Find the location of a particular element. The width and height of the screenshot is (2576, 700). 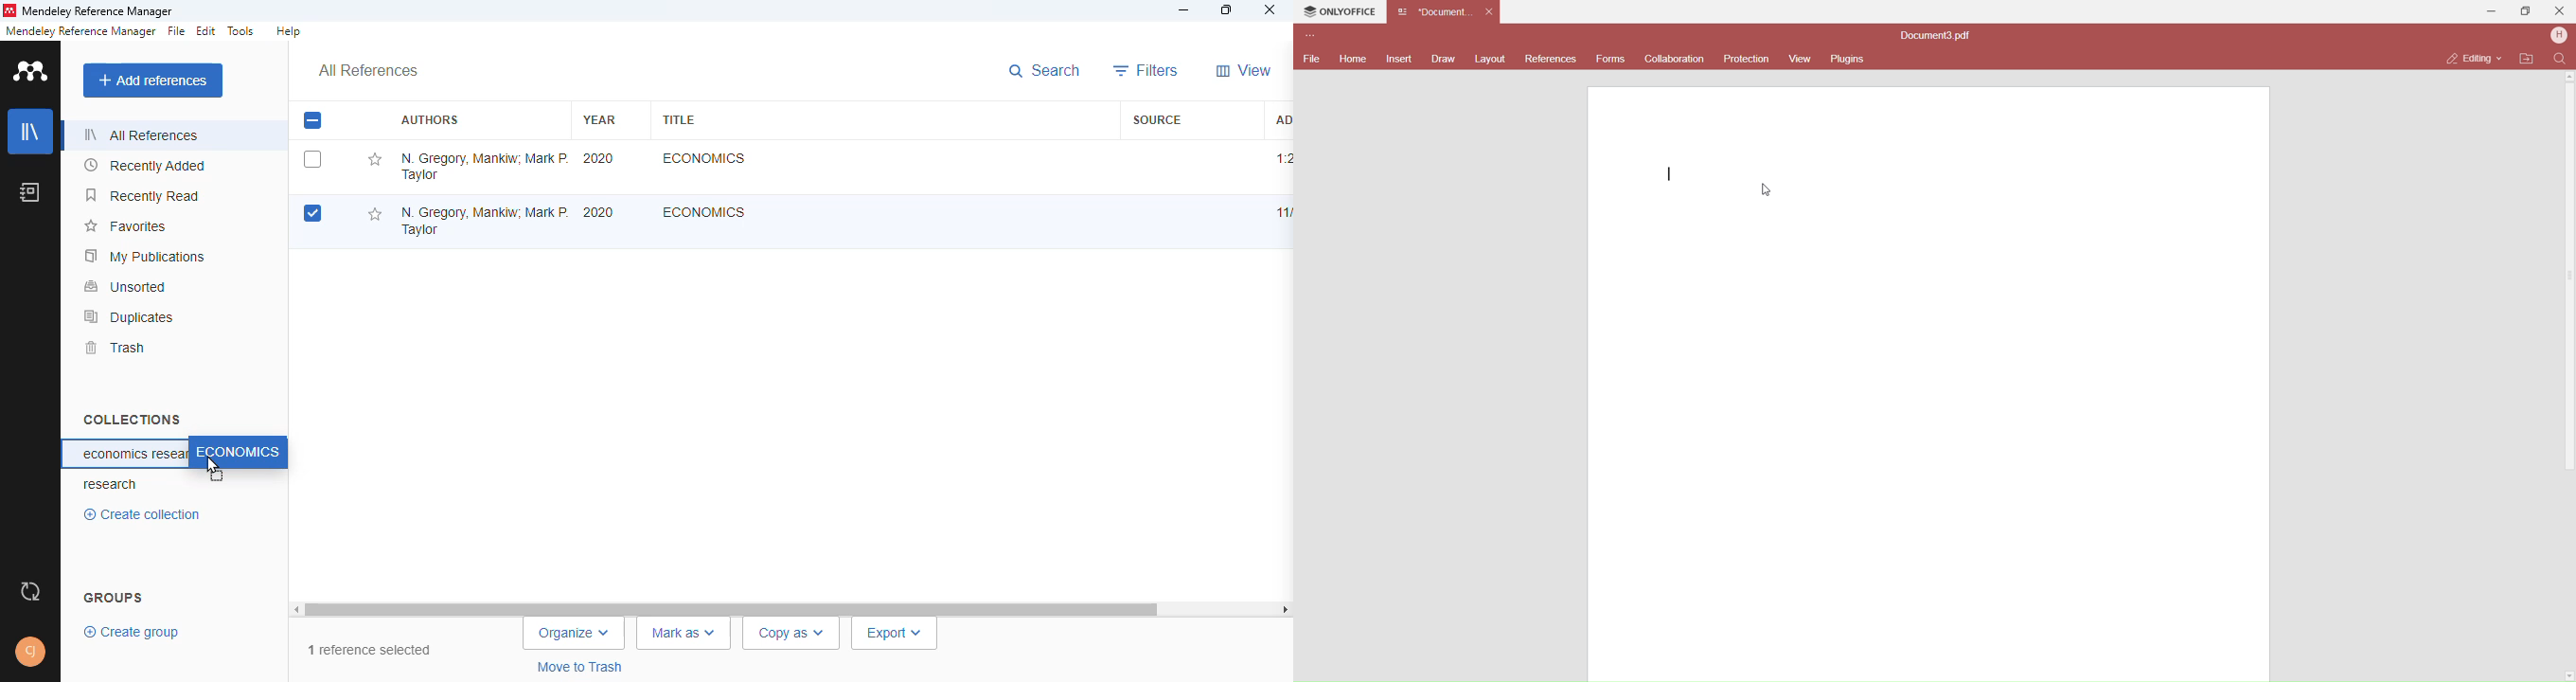

Protection is located at coordinates (1745, 59).